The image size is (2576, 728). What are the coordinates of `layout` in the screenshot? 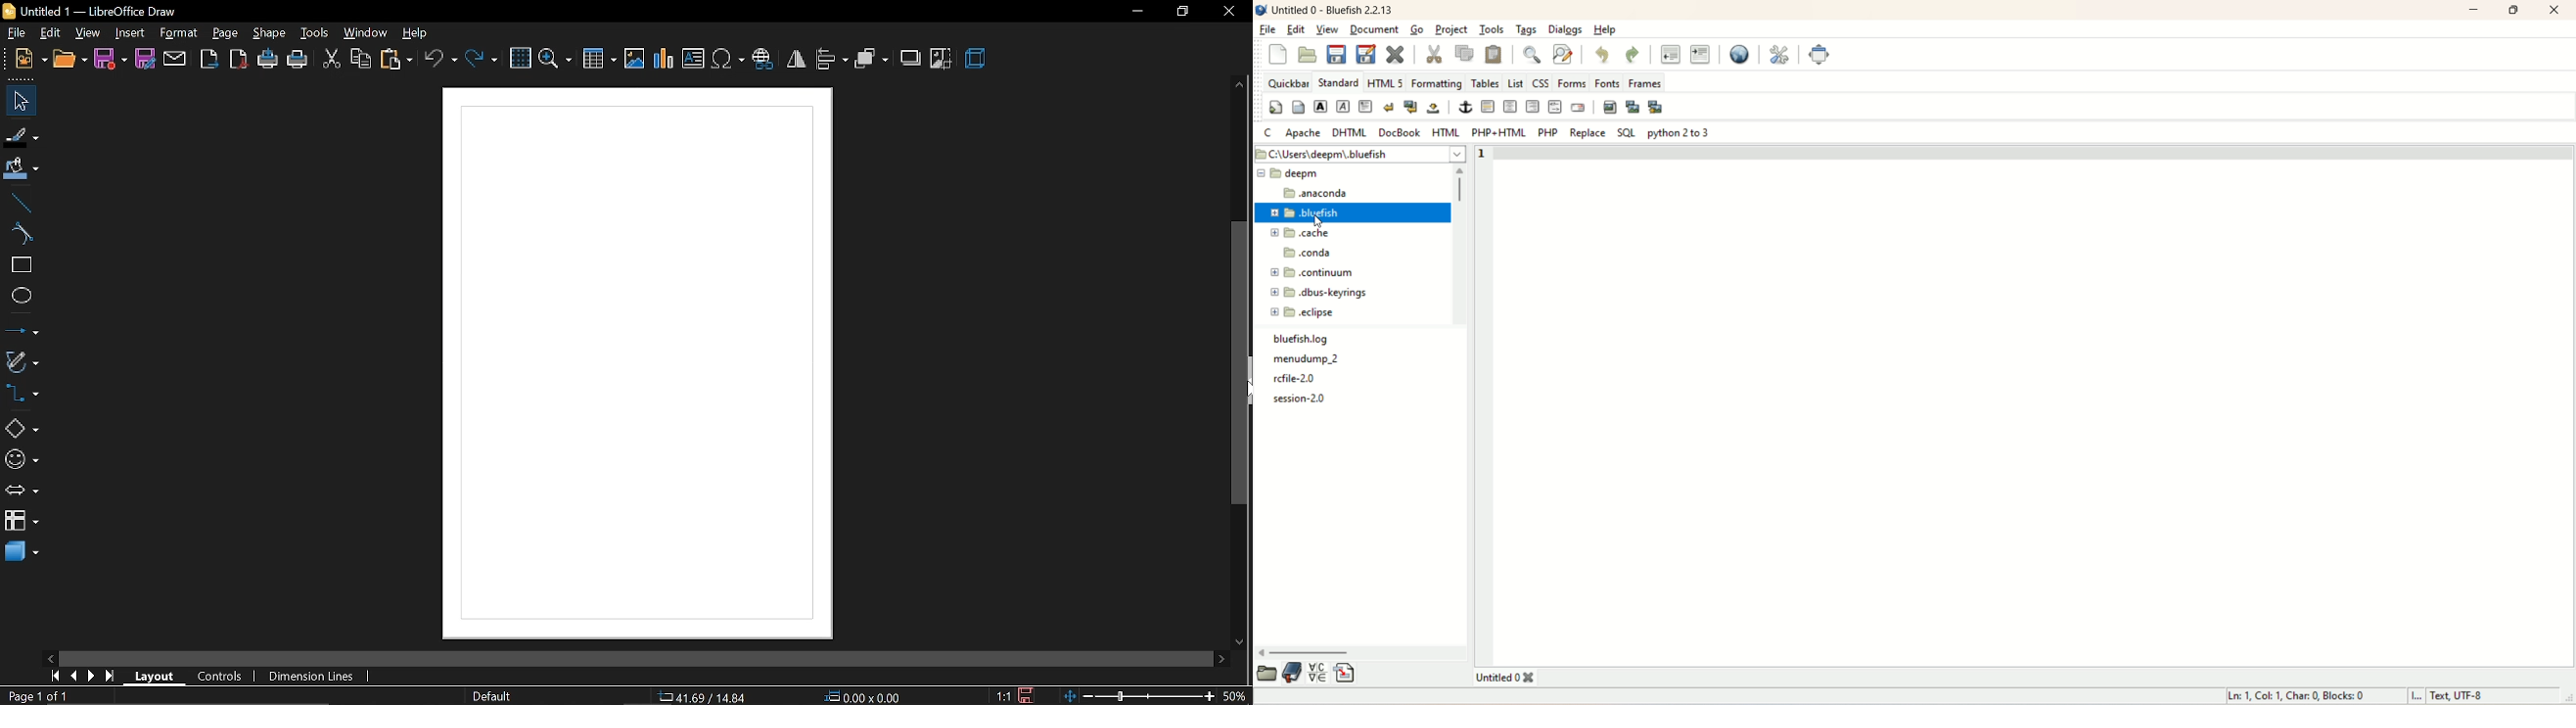 It's located at (153, 677).